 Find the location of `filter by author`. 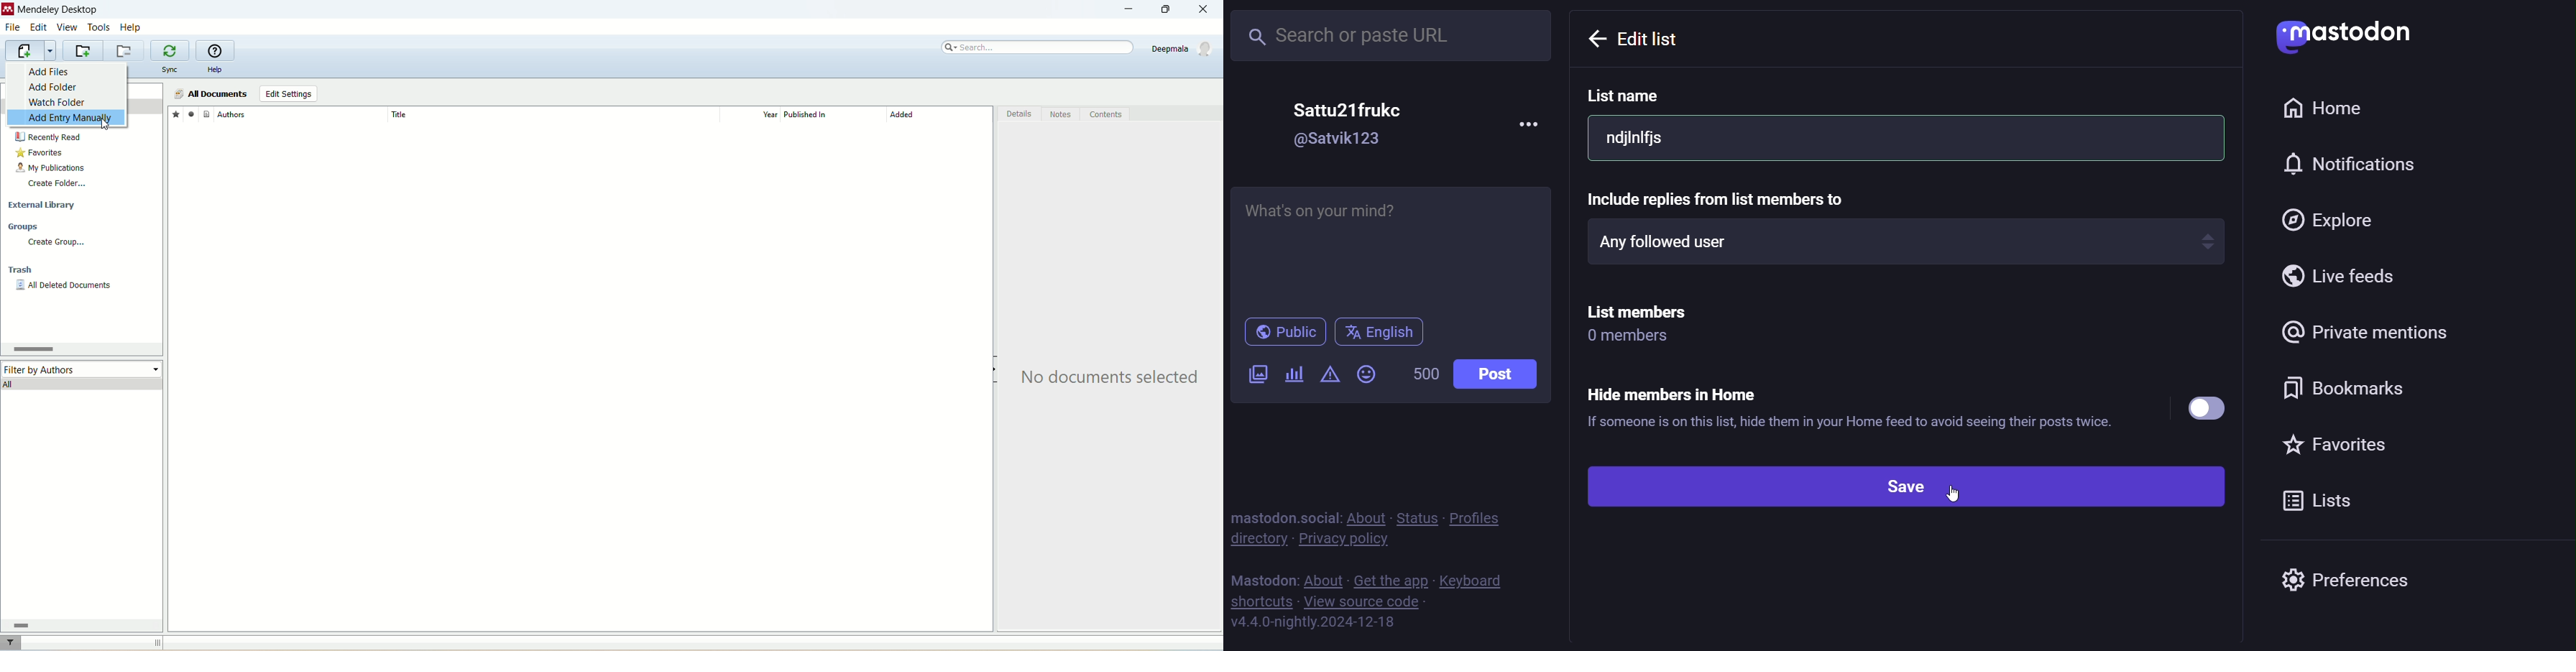

filter by author is located at coordinates (83, 366).